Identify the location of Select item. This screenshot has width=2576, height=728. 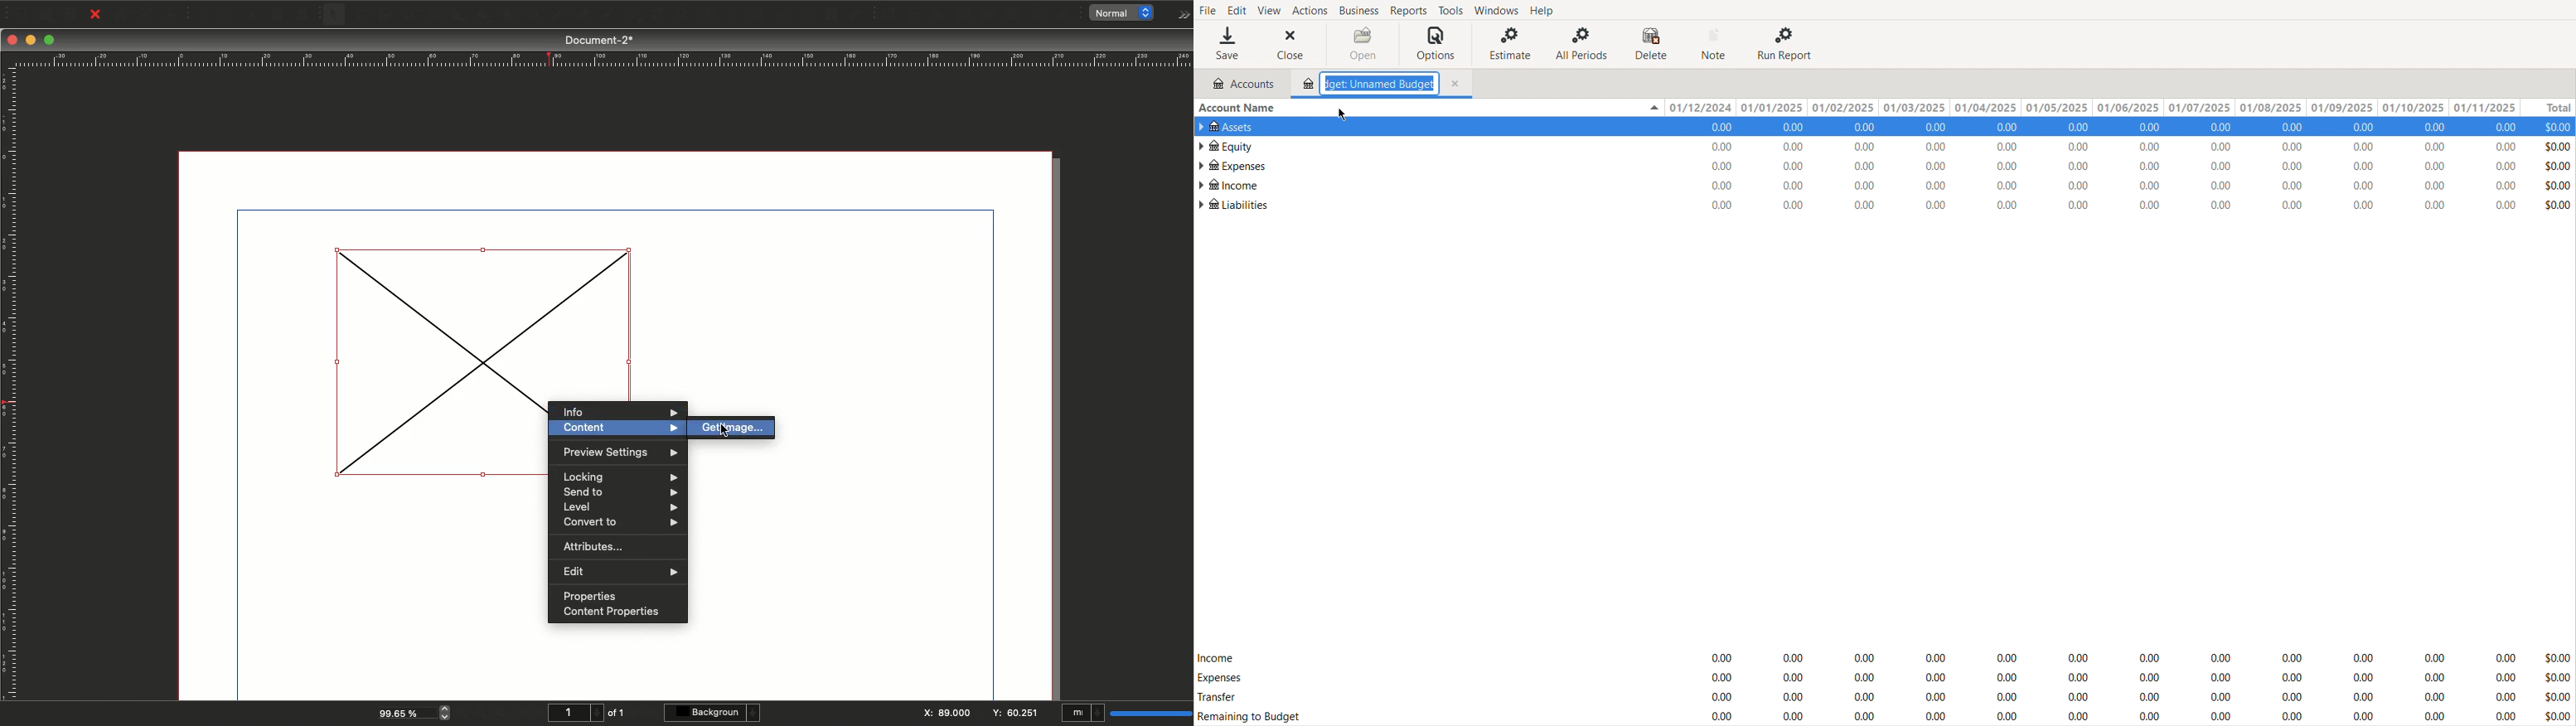
(335, 16).